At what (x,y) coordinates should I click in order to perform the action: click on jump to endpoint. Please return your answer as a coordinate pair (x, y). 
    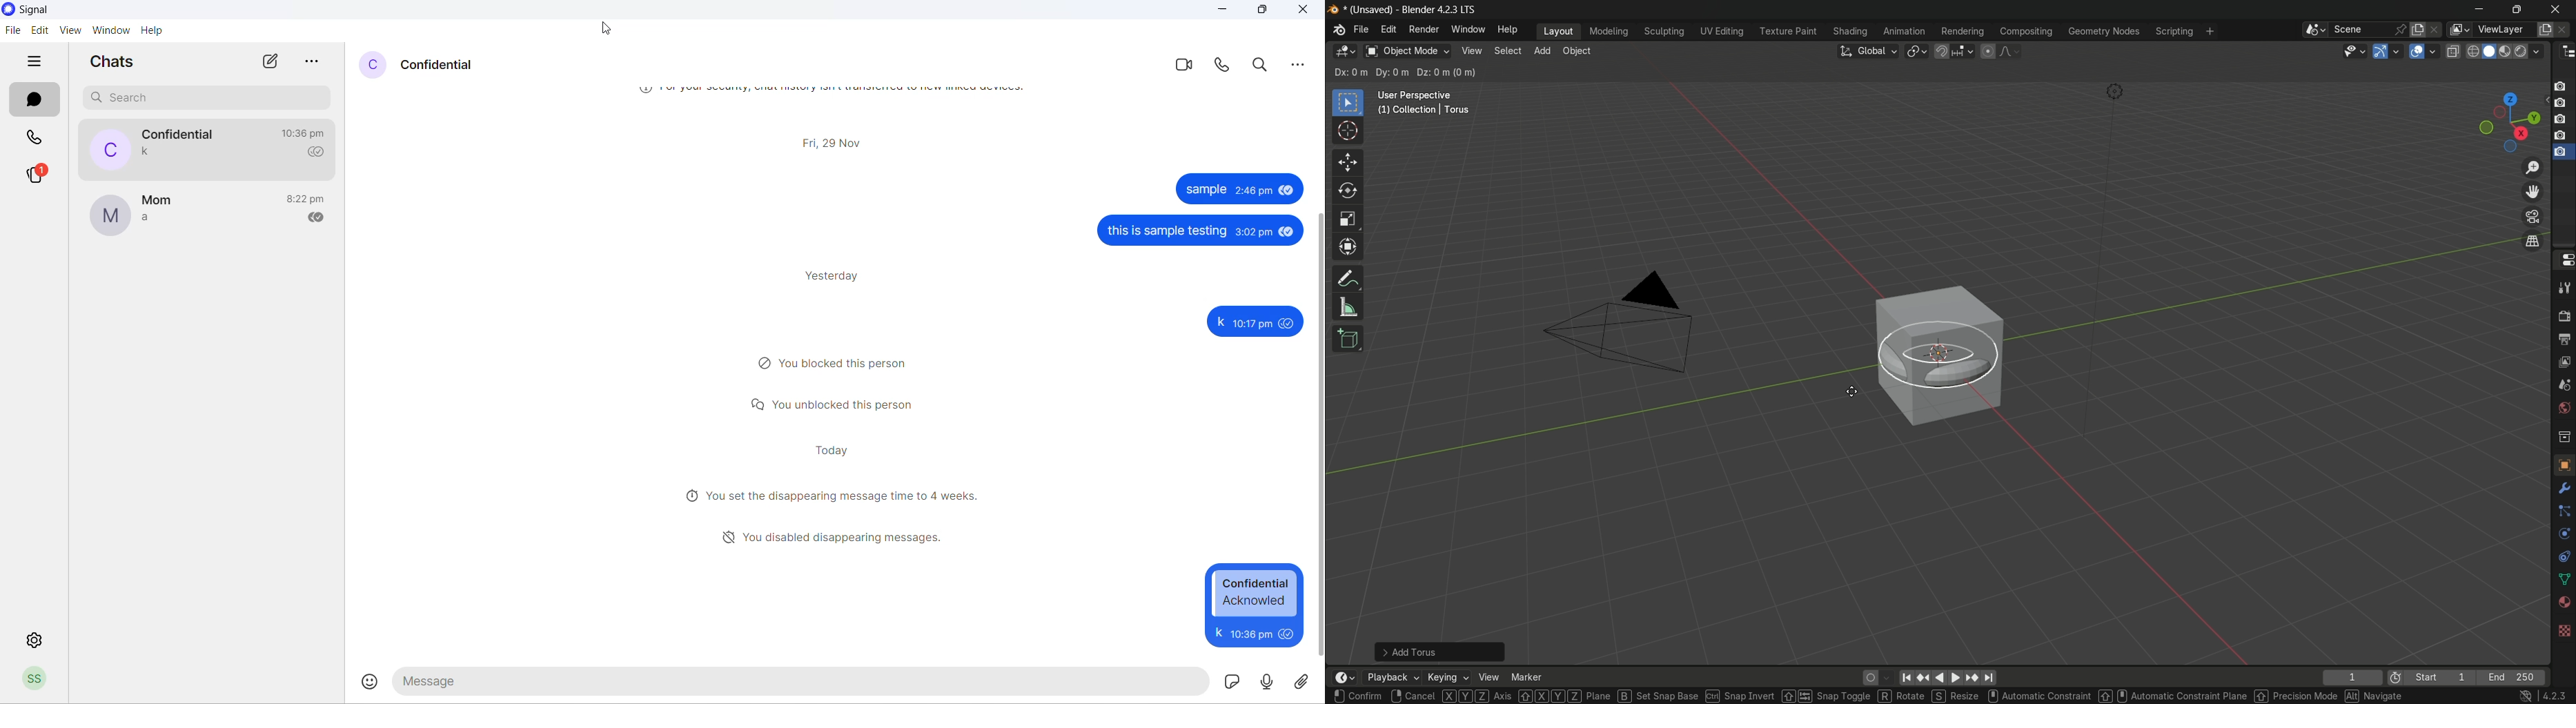
    Looking at the image, I should click on (1904, 678).